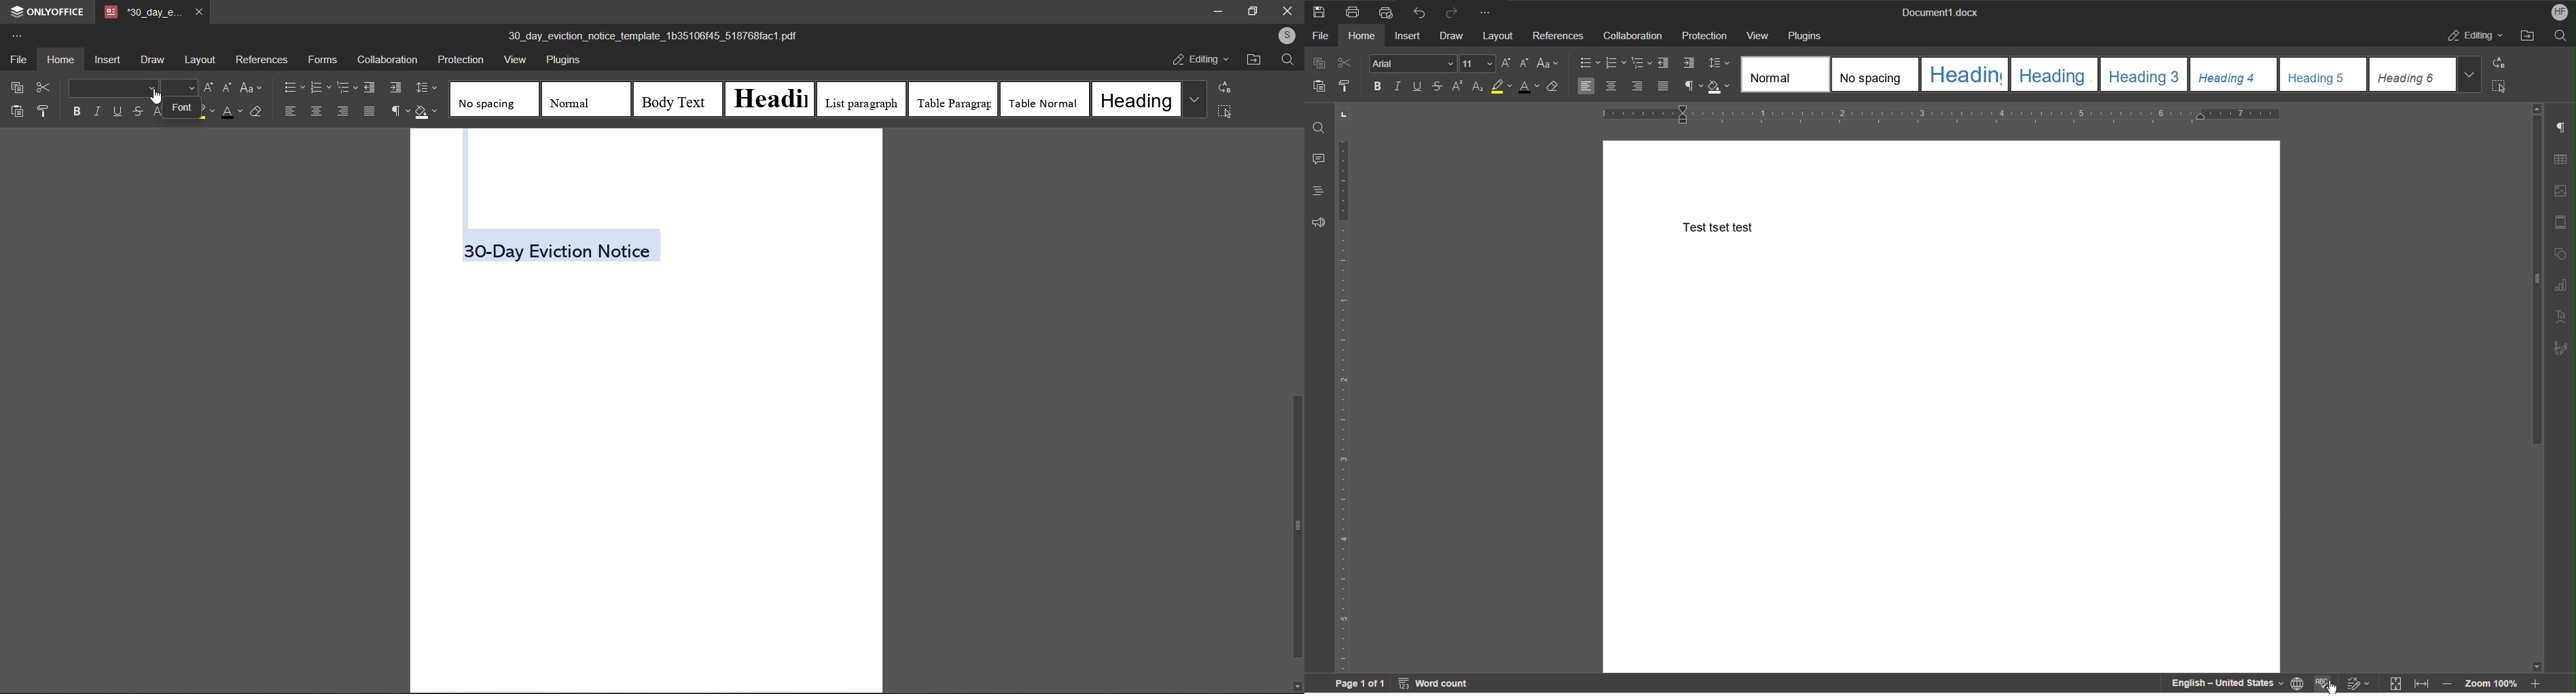 This screenshot has height=700, width=2576. I want to click on heading, so click(773, 97).